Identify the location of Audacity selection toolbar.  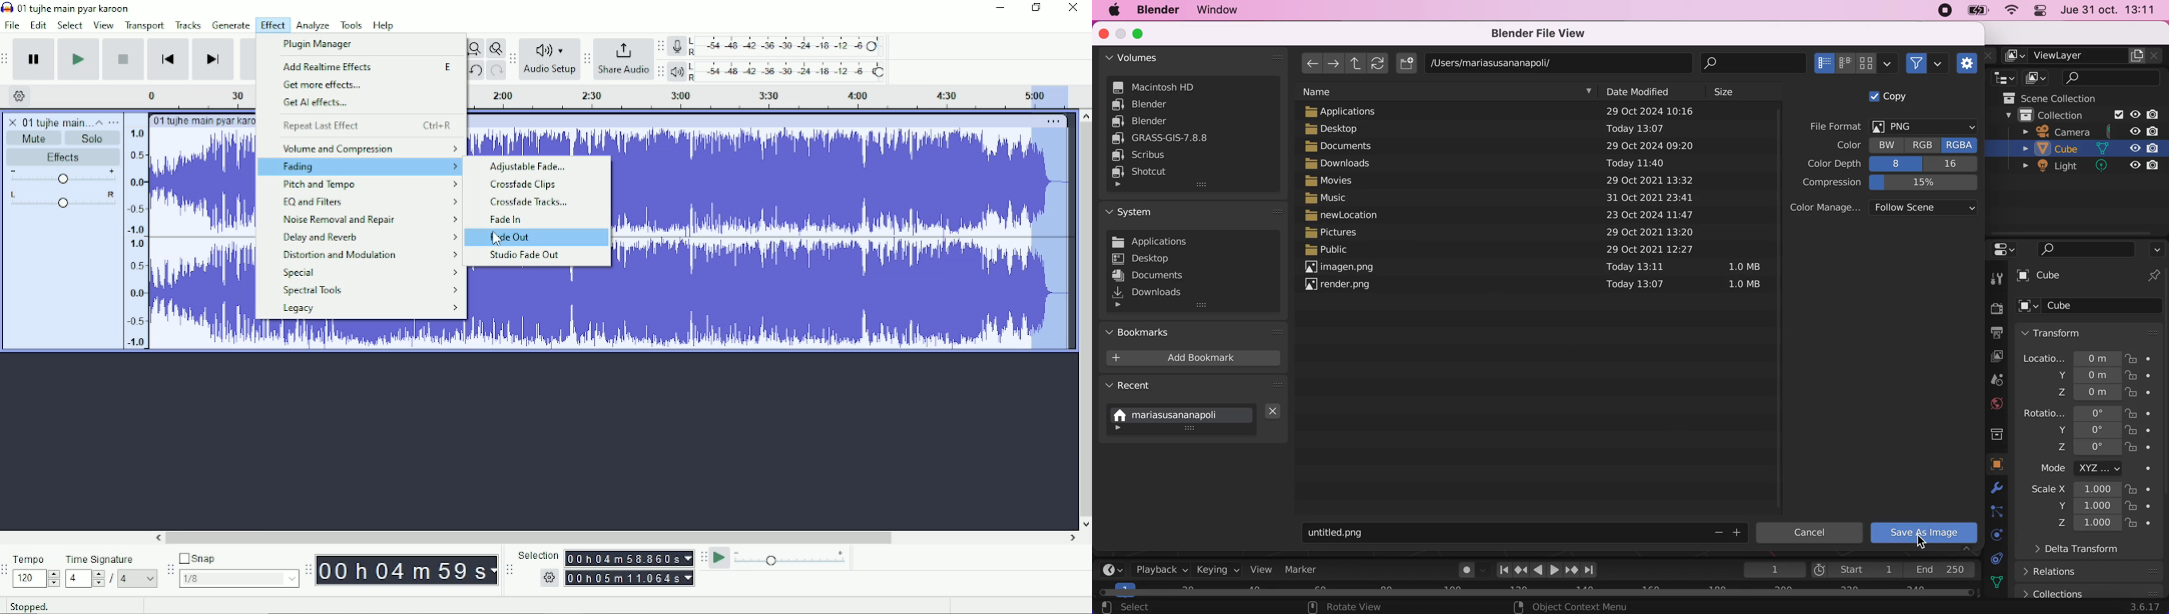
(509, 569).